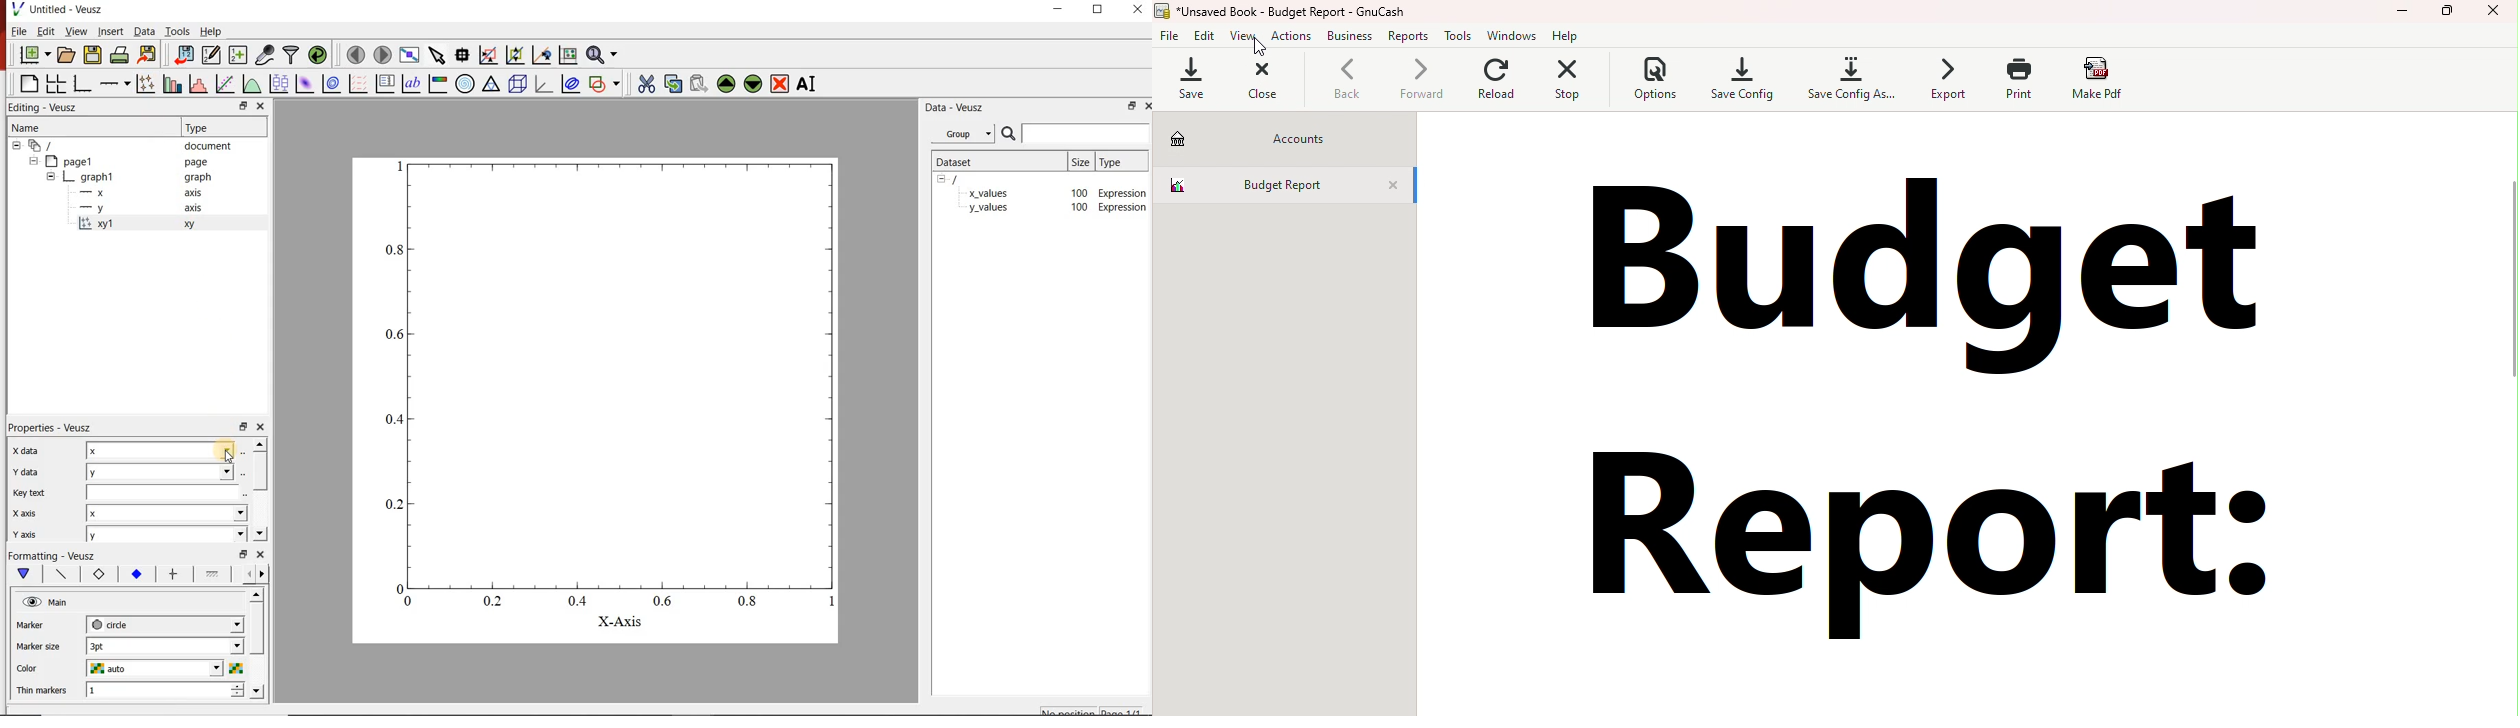 The height and width of the screenshot is (728, 2520). Describe the element at coordinates (1123, 208) in the screenshot. I see `Expression` at that location.